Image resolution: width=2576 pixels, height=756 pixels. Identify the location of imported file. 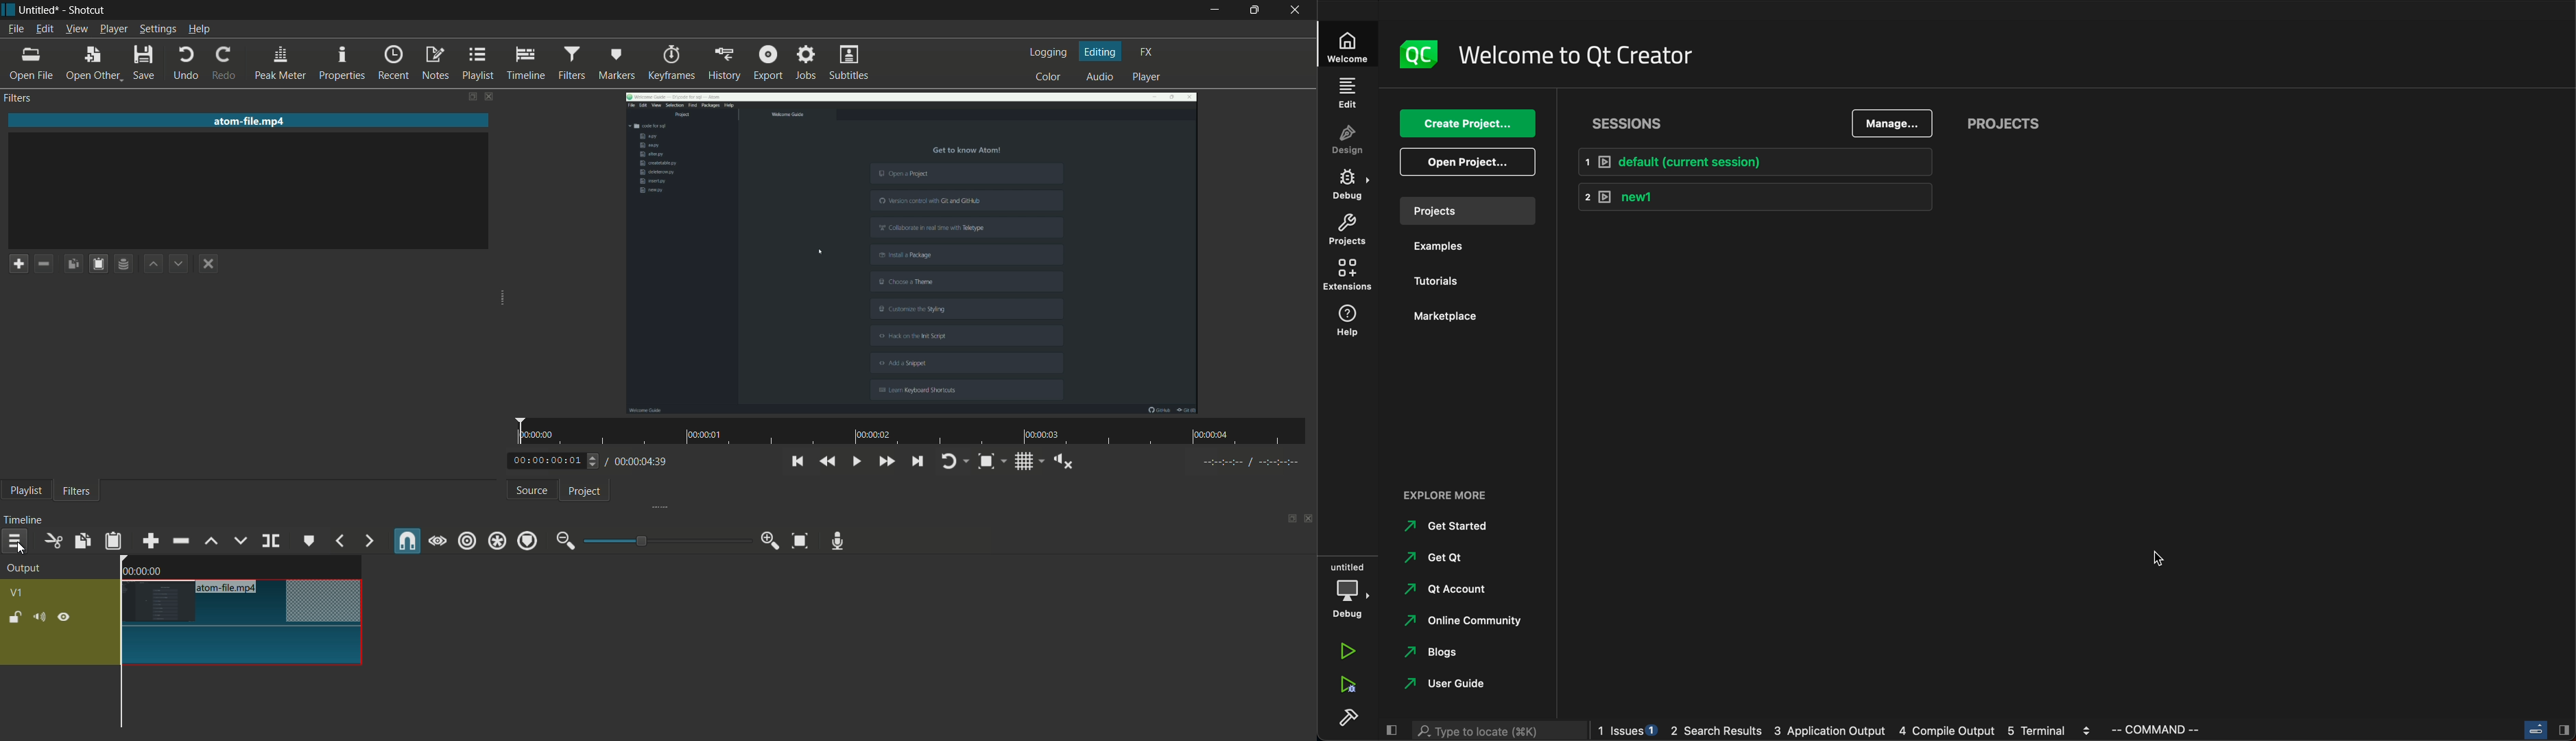
(913, 252).